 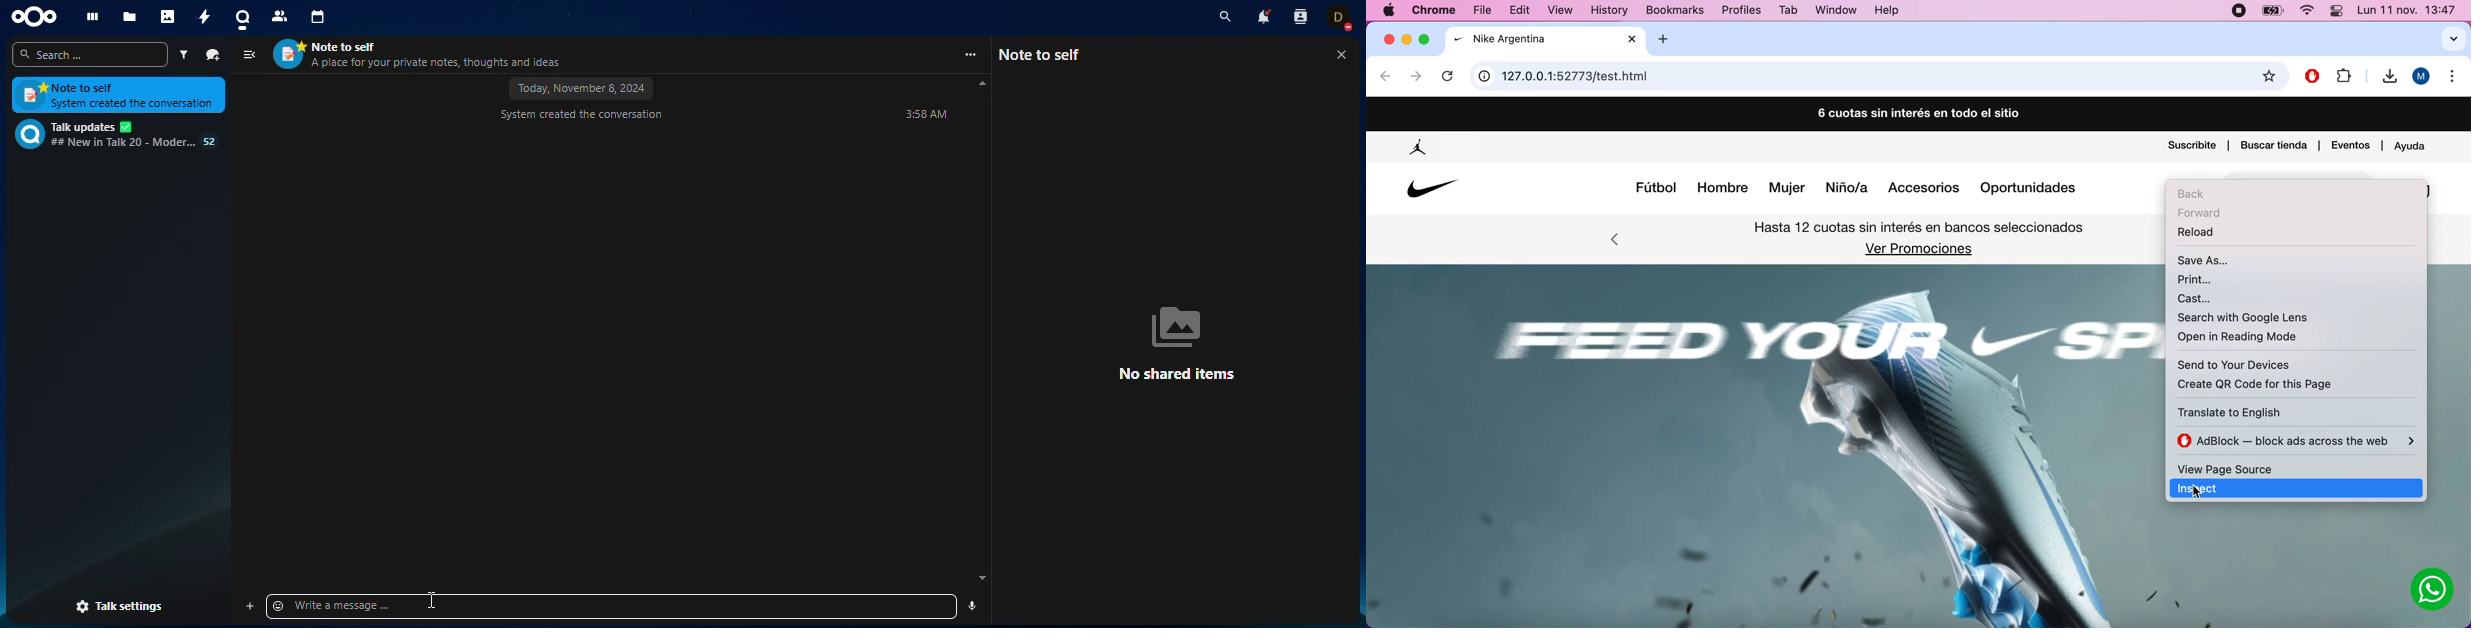 What do you see at coordinates (1566, 12) in the screenshot?
I see `view` at bounding box center [1566, 12].